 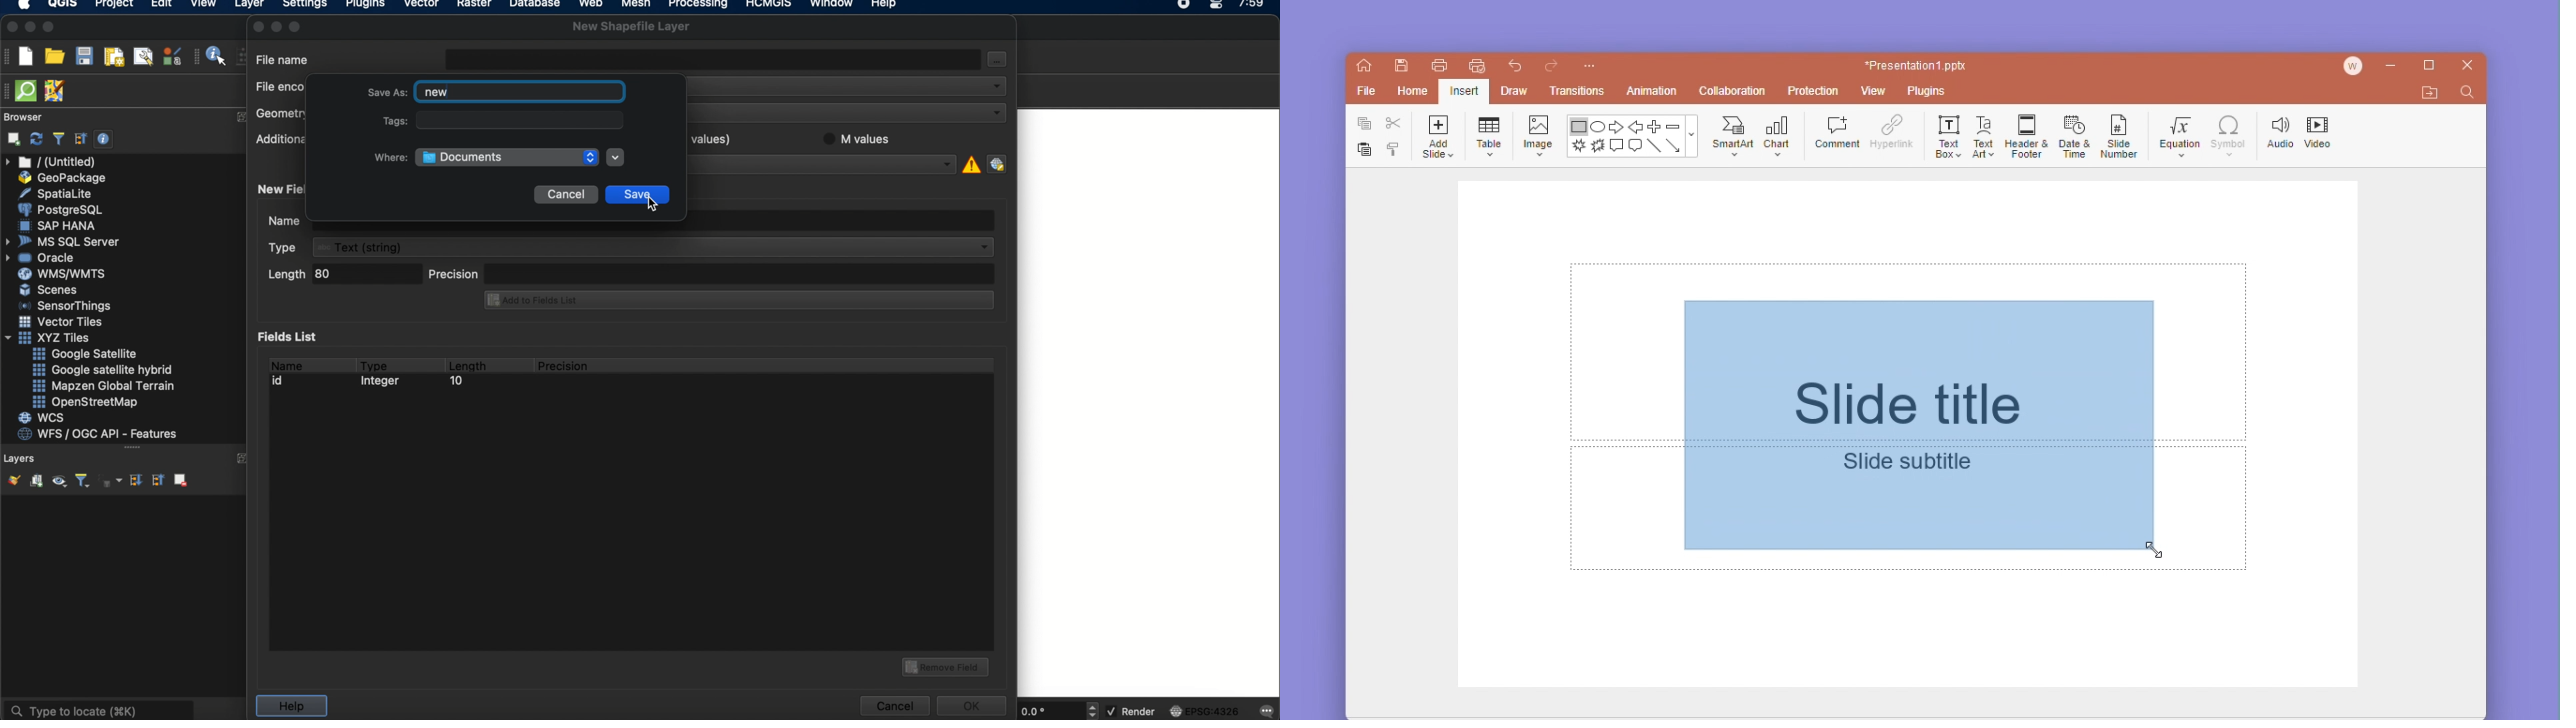 I want to click on google satellite hybrid, so click(x=104, y=370).